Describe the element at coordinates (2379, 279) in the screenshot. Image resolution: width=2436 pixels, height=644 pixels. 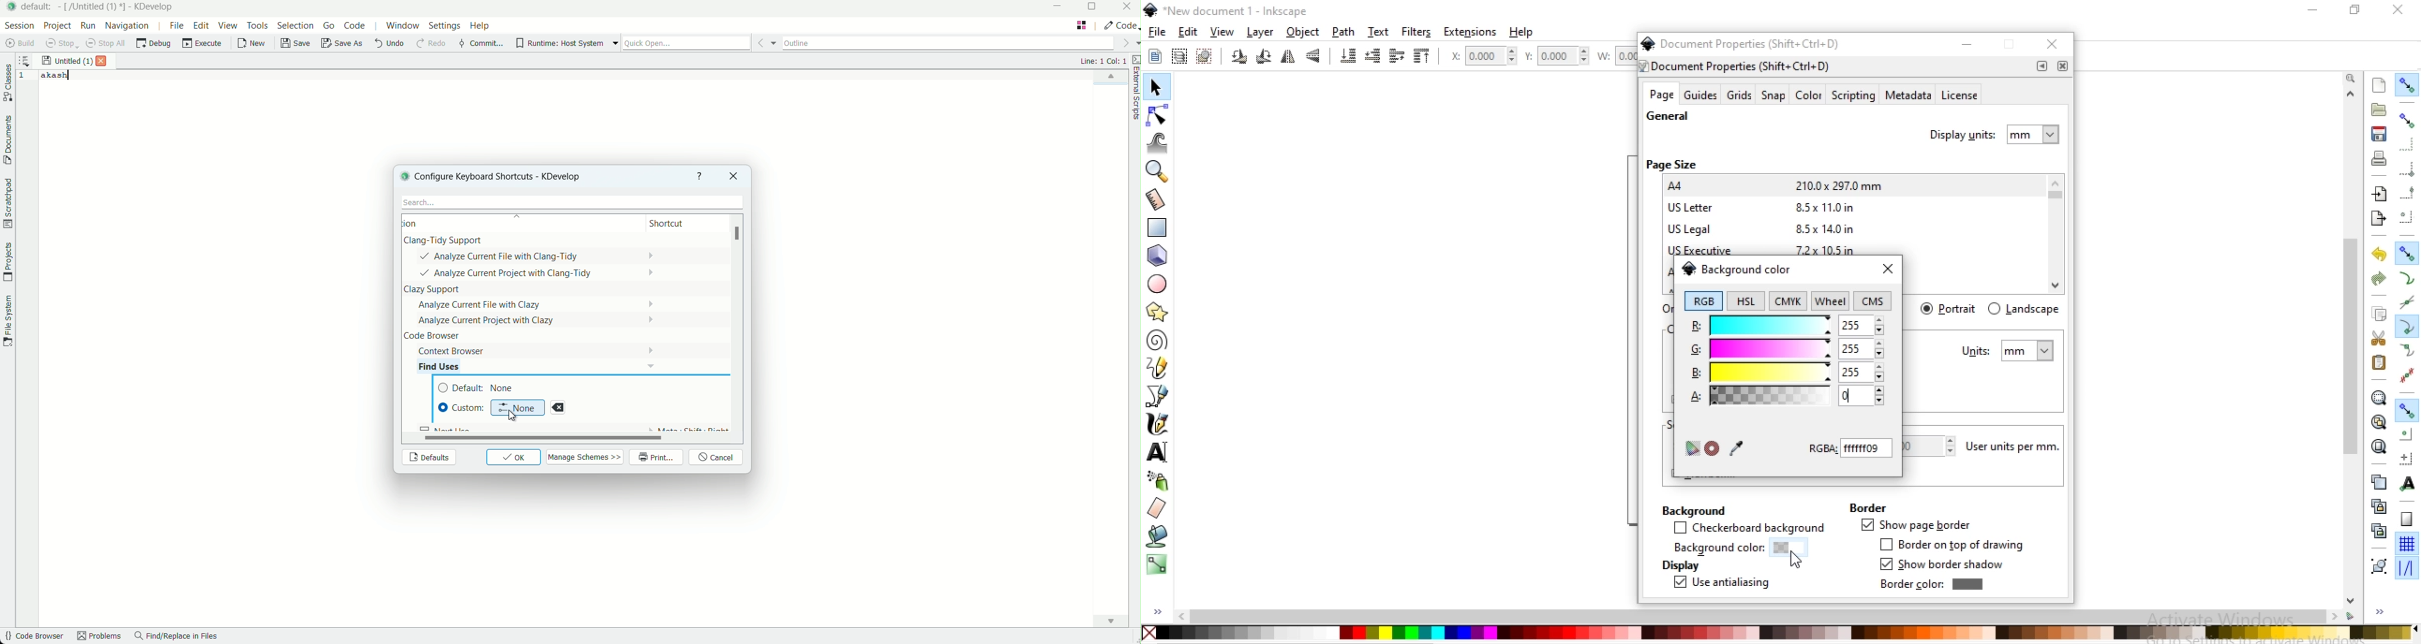
I see `redo` at that location.